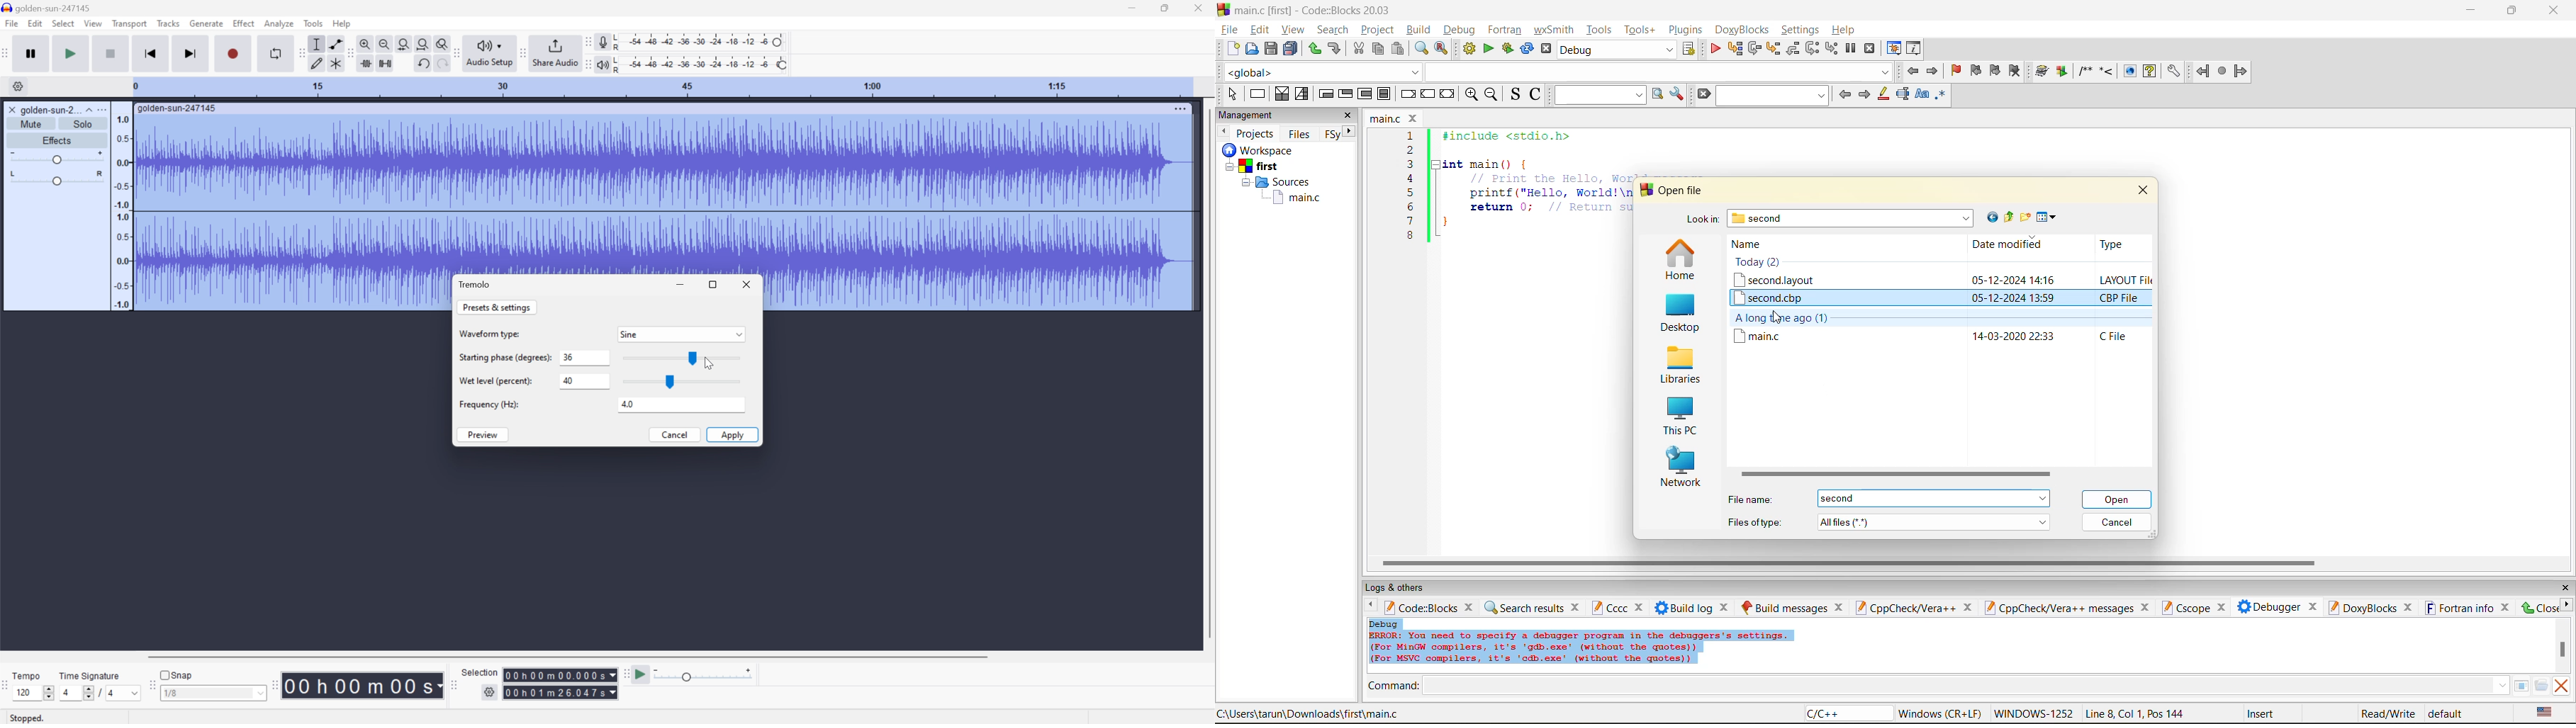 The width and height of the screenshot is (2576, 728). Describe the element at coordinates (1232, 94) in the screenshot. I see `select` at that location.